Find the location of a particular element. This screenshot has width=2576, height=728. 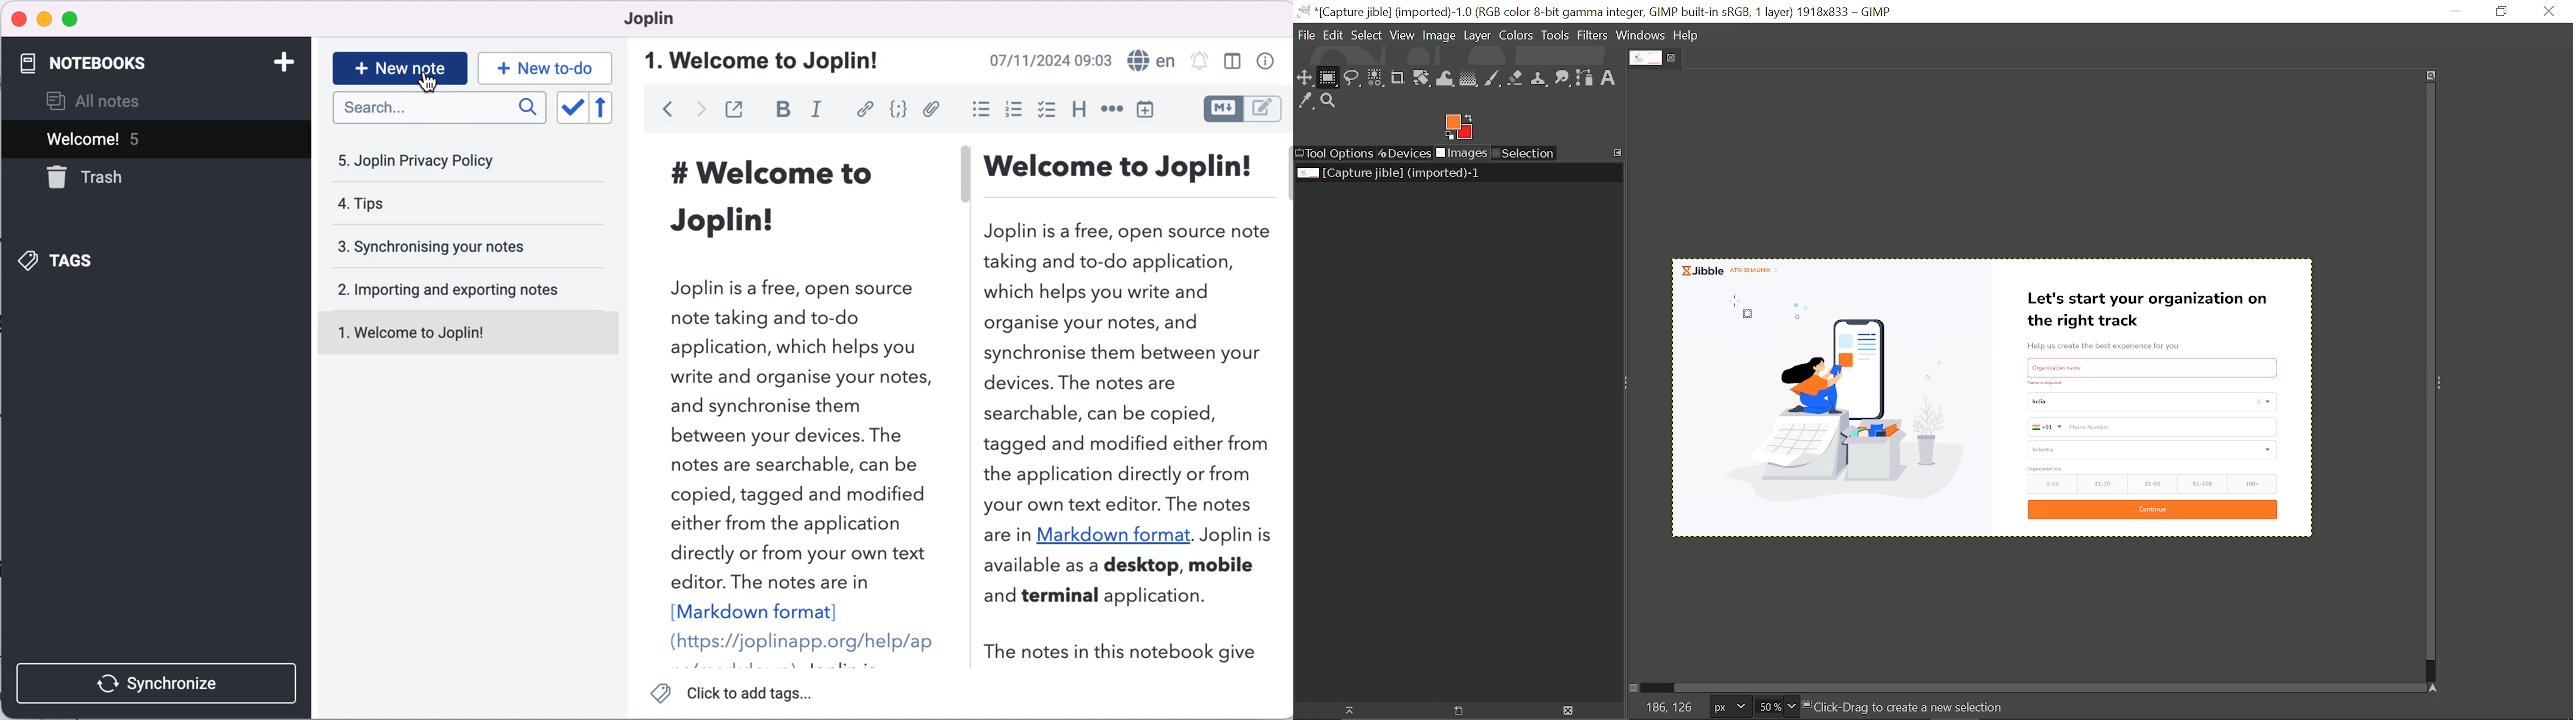

synchronize is located at coordinates (159, 680).